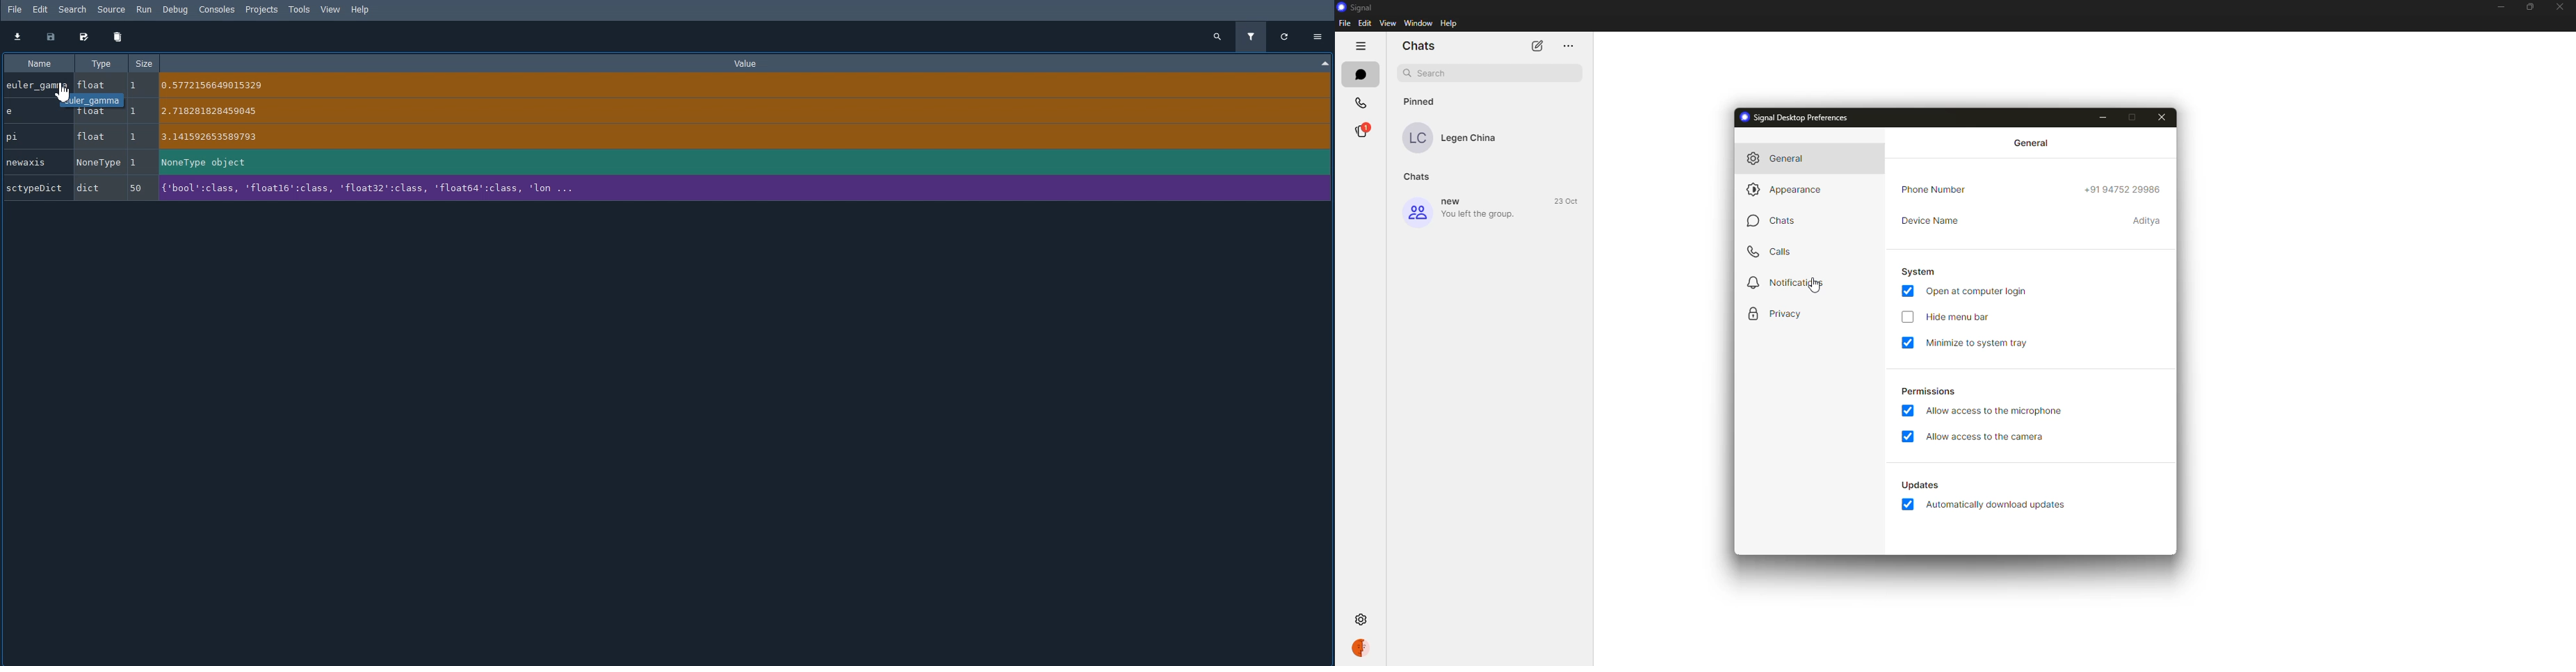 The width and height of the screenshot is (2576, 672). Describe the element at coordinates (353, 163) in the screenshot. I see `newaxis` at that location.